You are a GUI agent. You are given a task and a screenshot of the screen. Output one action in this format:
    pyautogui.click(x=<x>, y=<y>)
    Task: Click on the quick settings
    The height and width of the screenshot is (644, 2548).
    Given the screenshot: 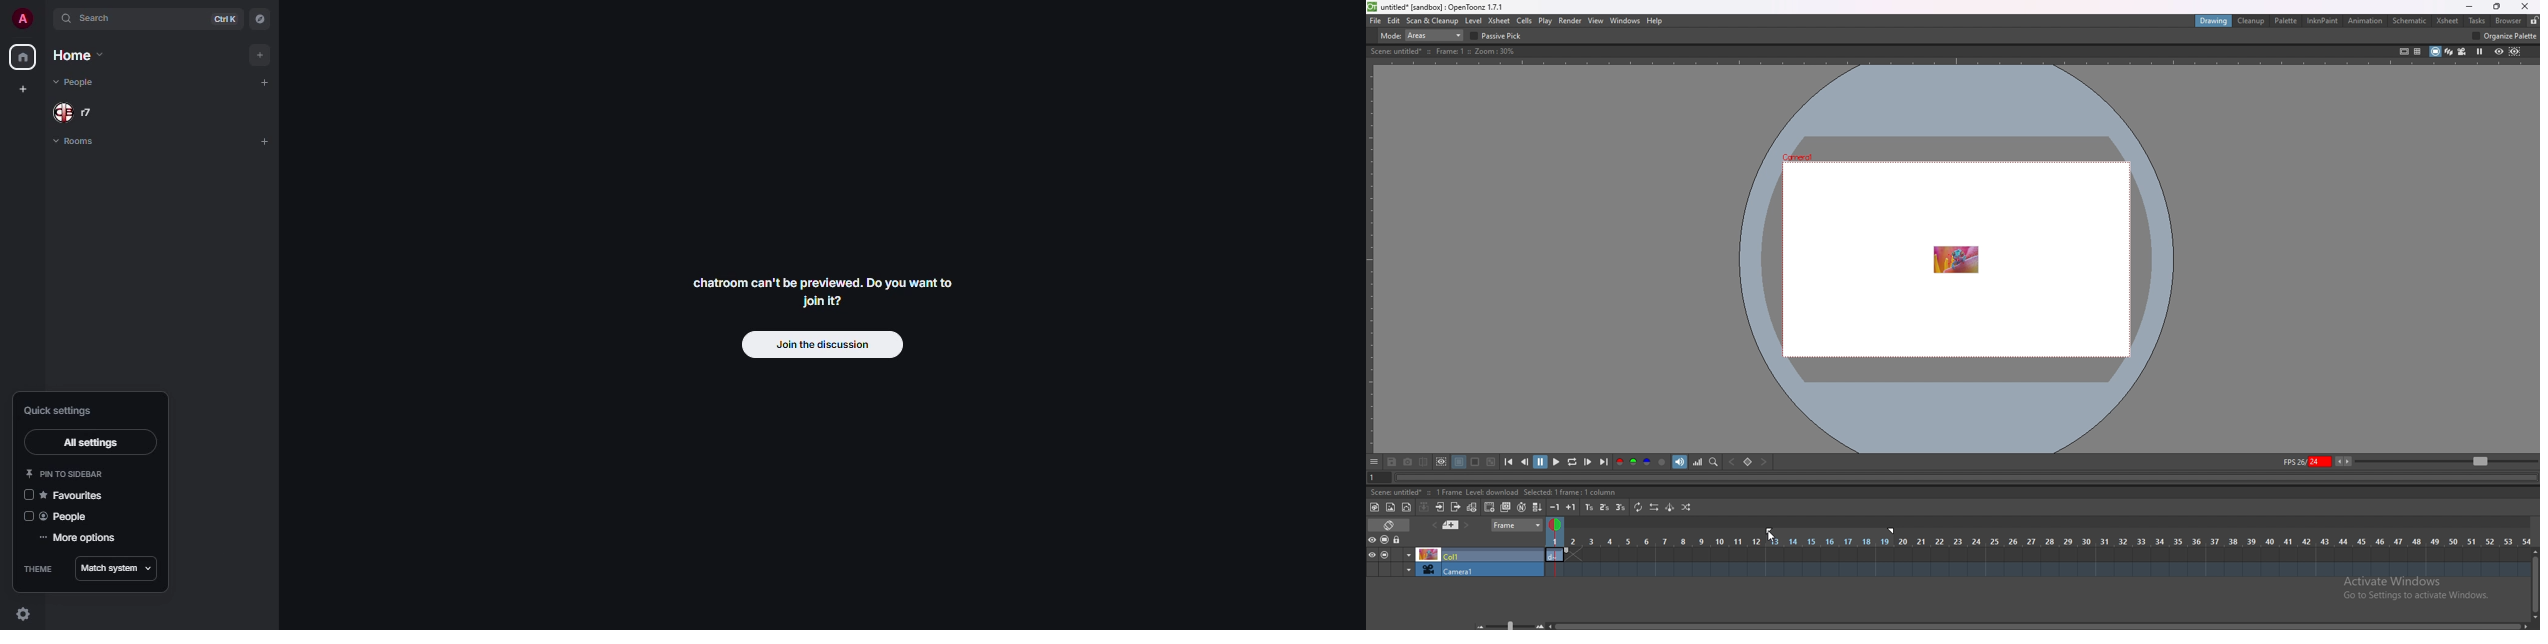 What is the action you would take?
    pyautogui.click(x=20, y=614)
    